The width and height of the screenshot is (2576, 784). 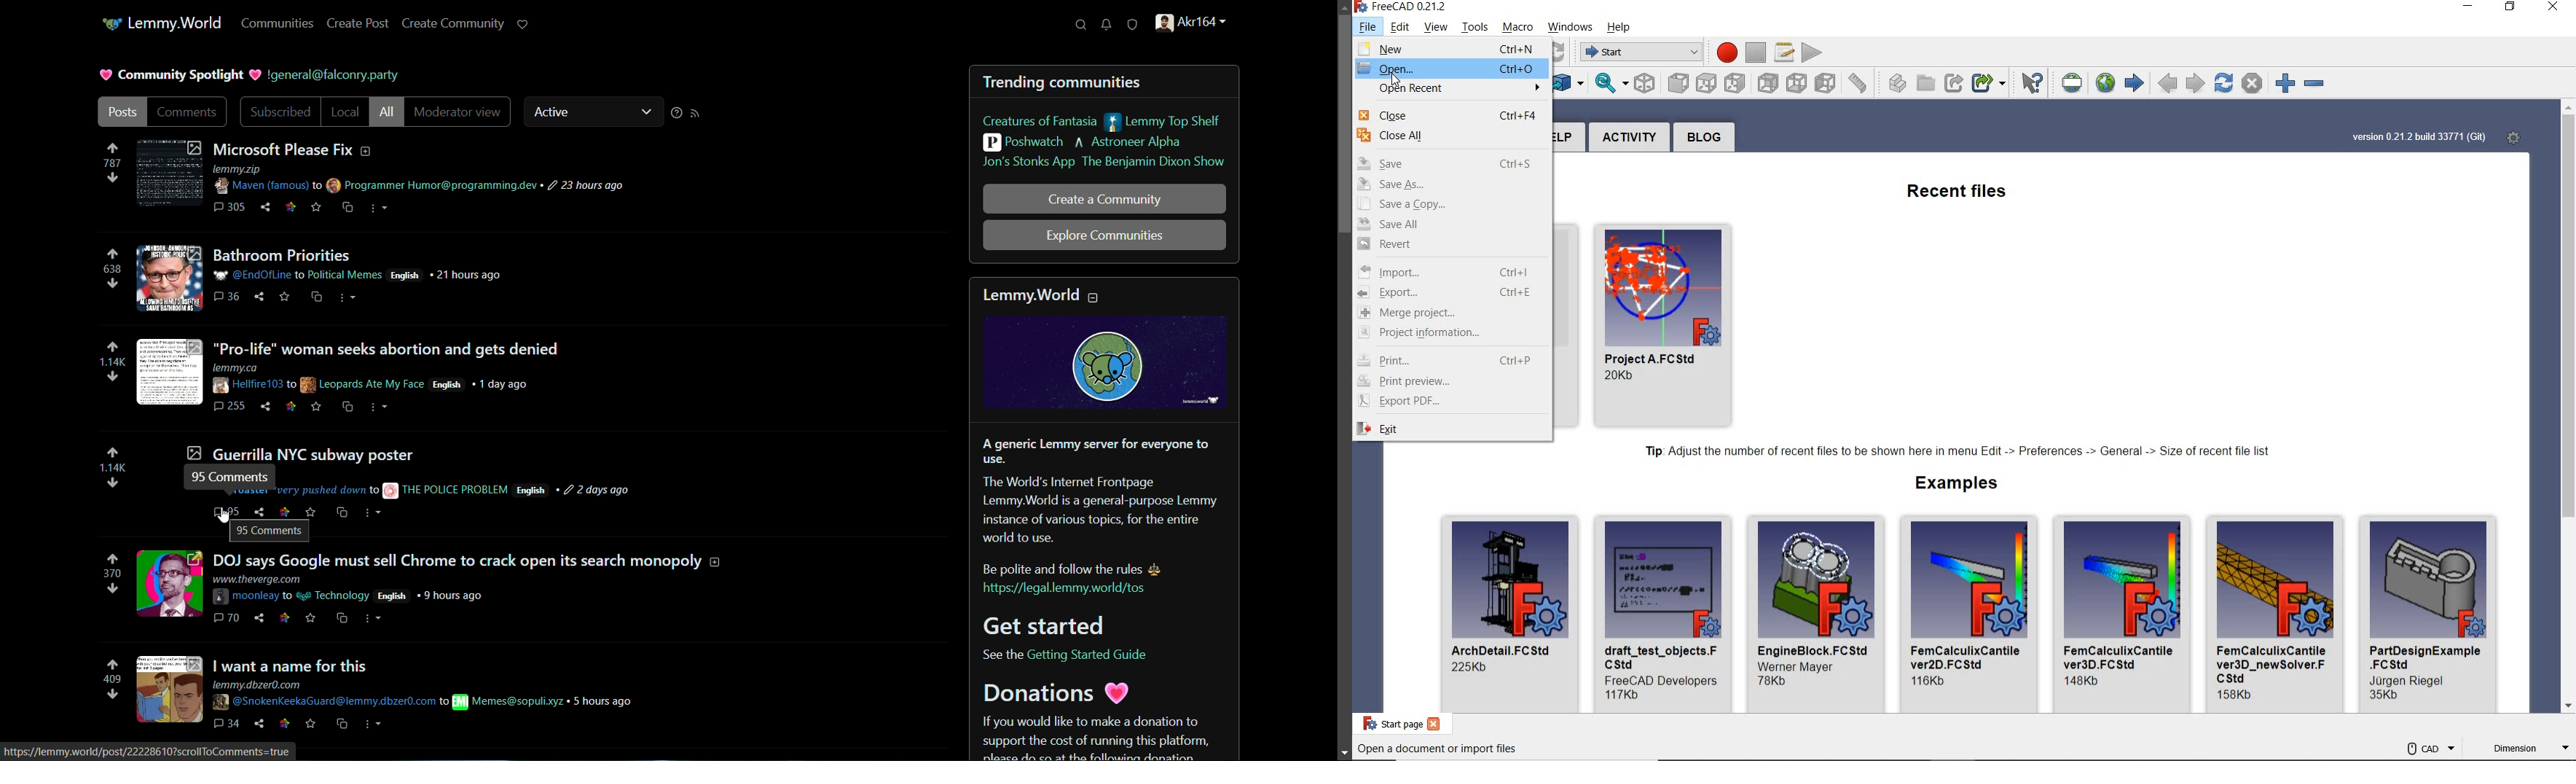 What do you see at coordinates (1389, 723) in the screenshot?
I see `START PAGE` at bounding box center [1389, 723].